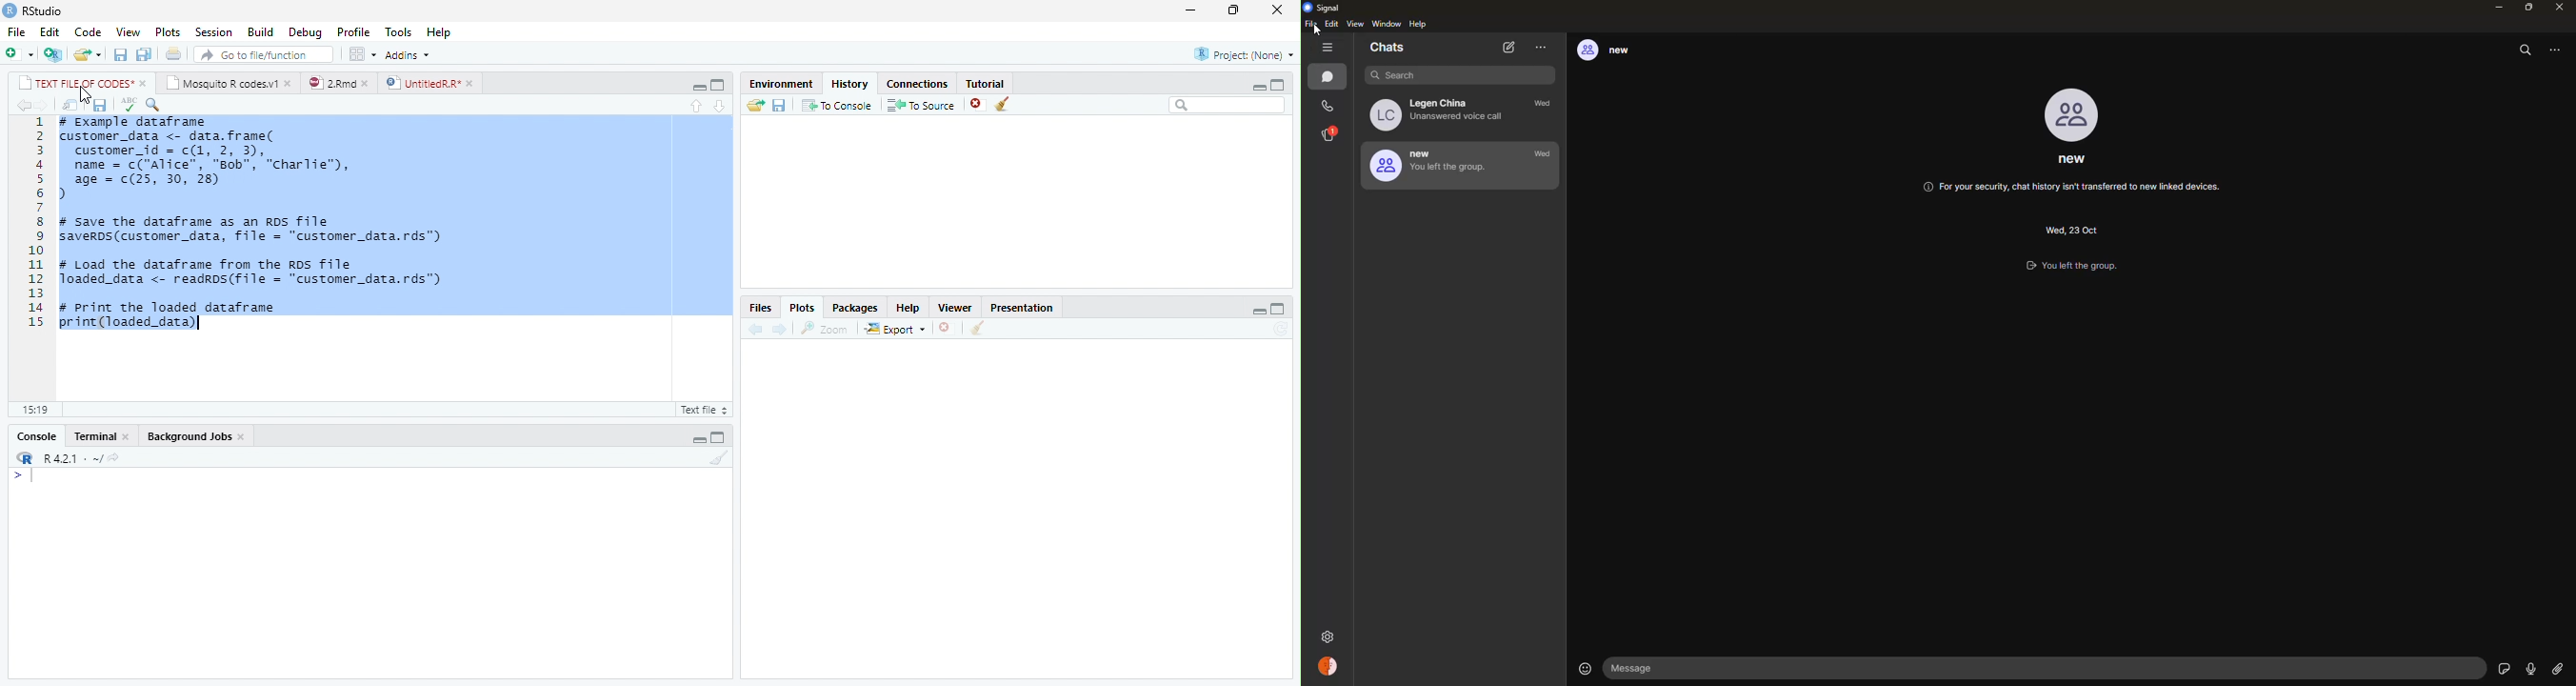  Describe the element at coordinates (212, 159) in the screenshot. I see `#Example dataframe customer_data <- data.frame(customer_id = c(1, 2, 3),name = c("Alice”, "Bob", "charlie"),age - (25, 30, 28))` at that location.